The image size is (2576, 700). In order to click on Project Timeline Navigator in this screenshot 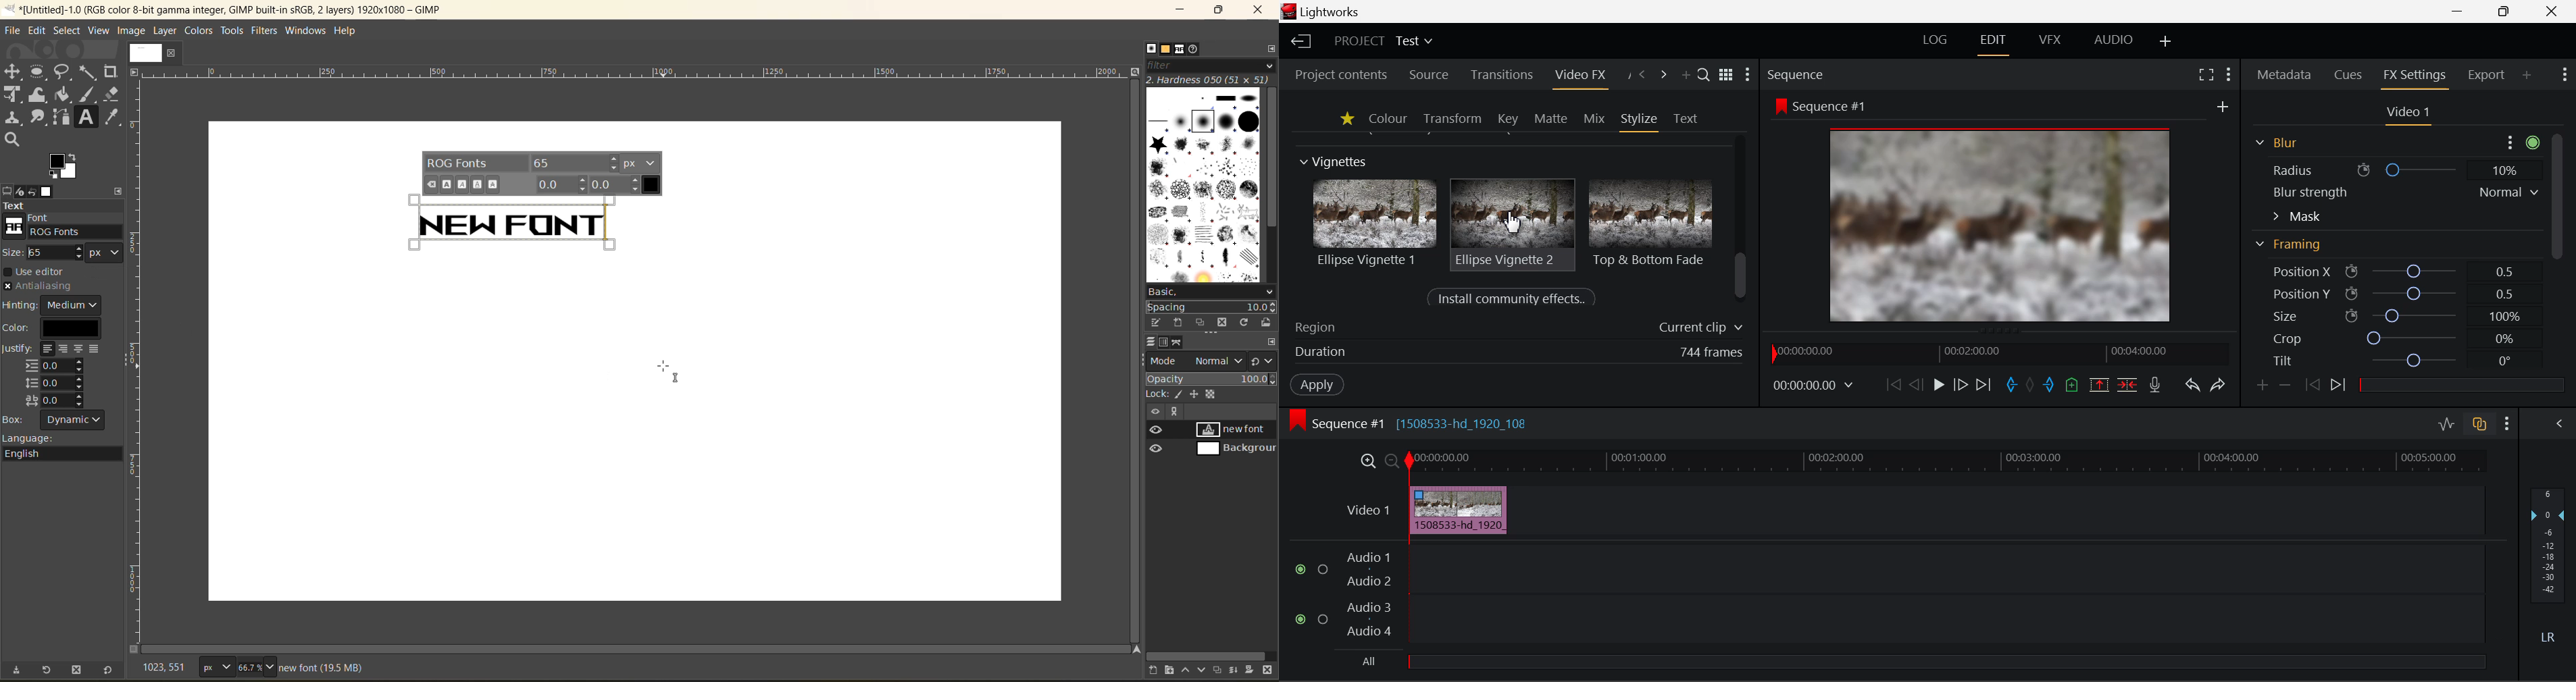, I will do `click(1996, 353)`.